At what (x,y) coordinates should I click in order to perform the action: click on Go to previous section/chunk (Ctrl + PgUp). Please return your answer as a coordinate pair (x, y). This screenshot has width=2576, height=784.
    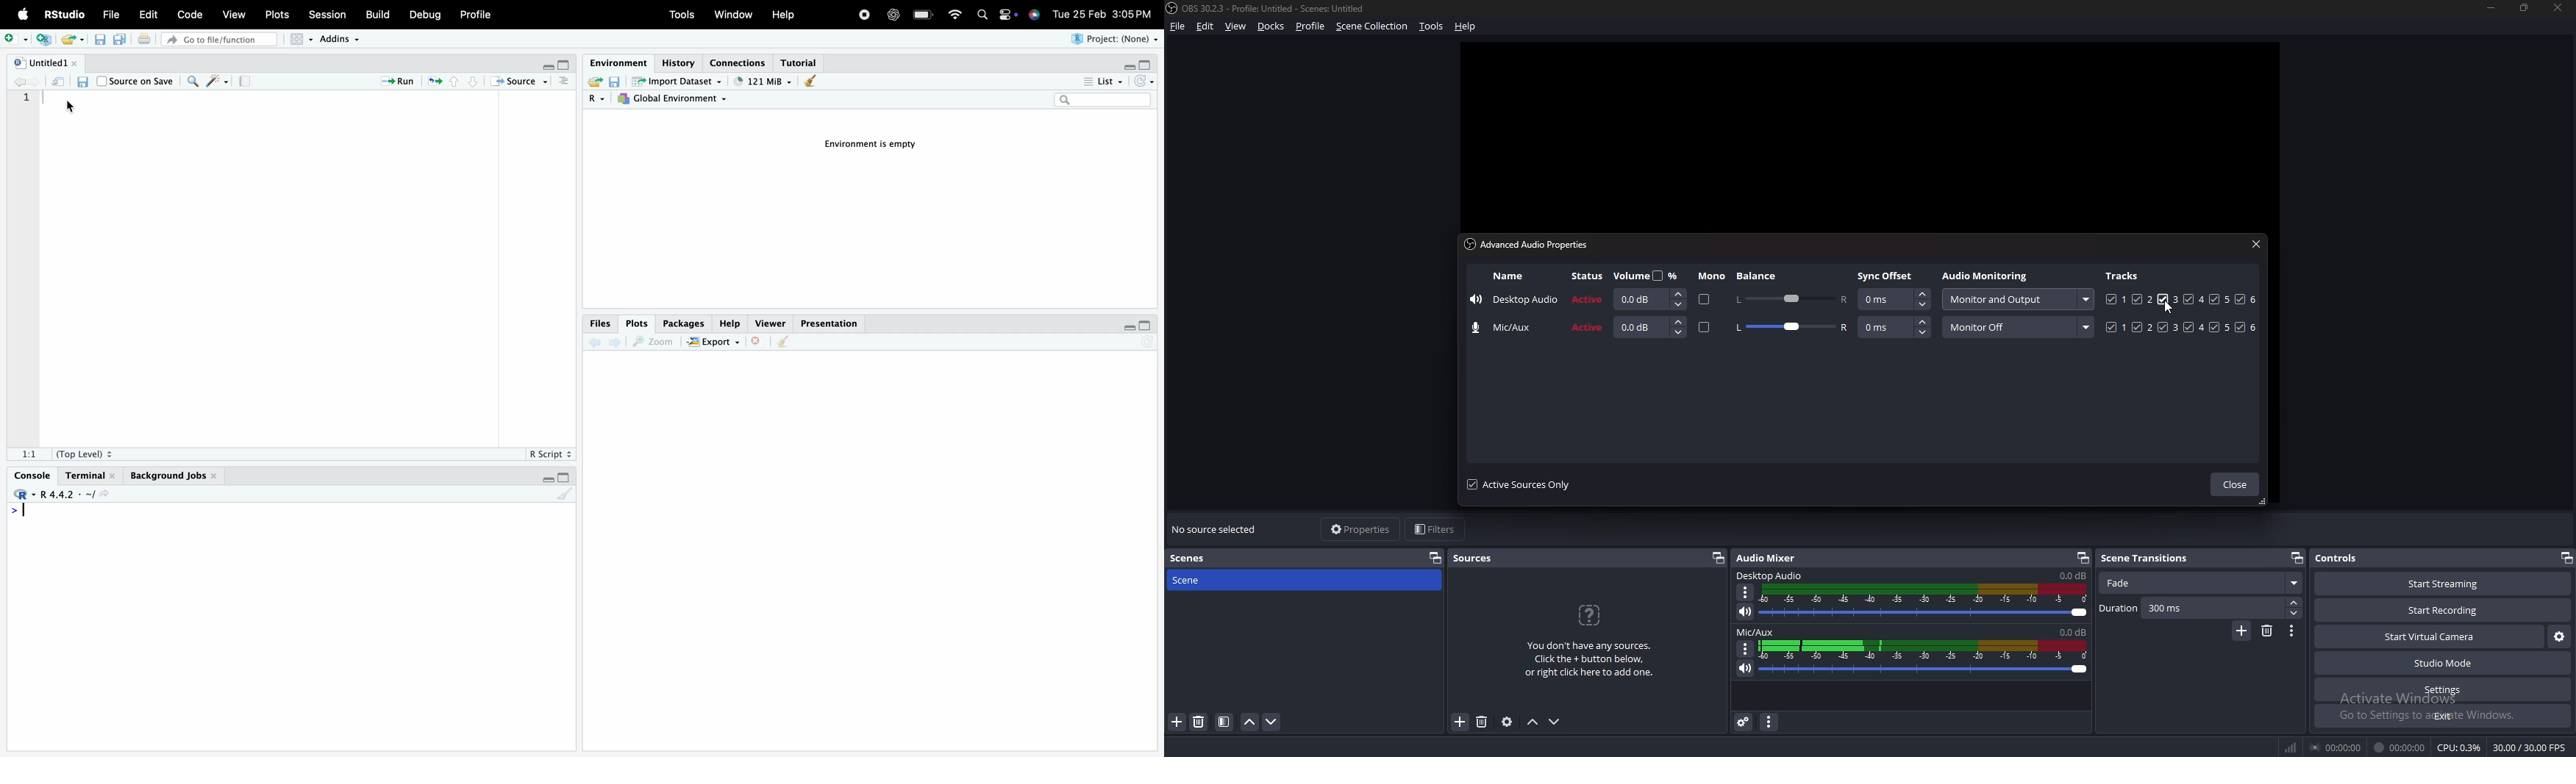
    Looking at the image, I should click on (455, 82).